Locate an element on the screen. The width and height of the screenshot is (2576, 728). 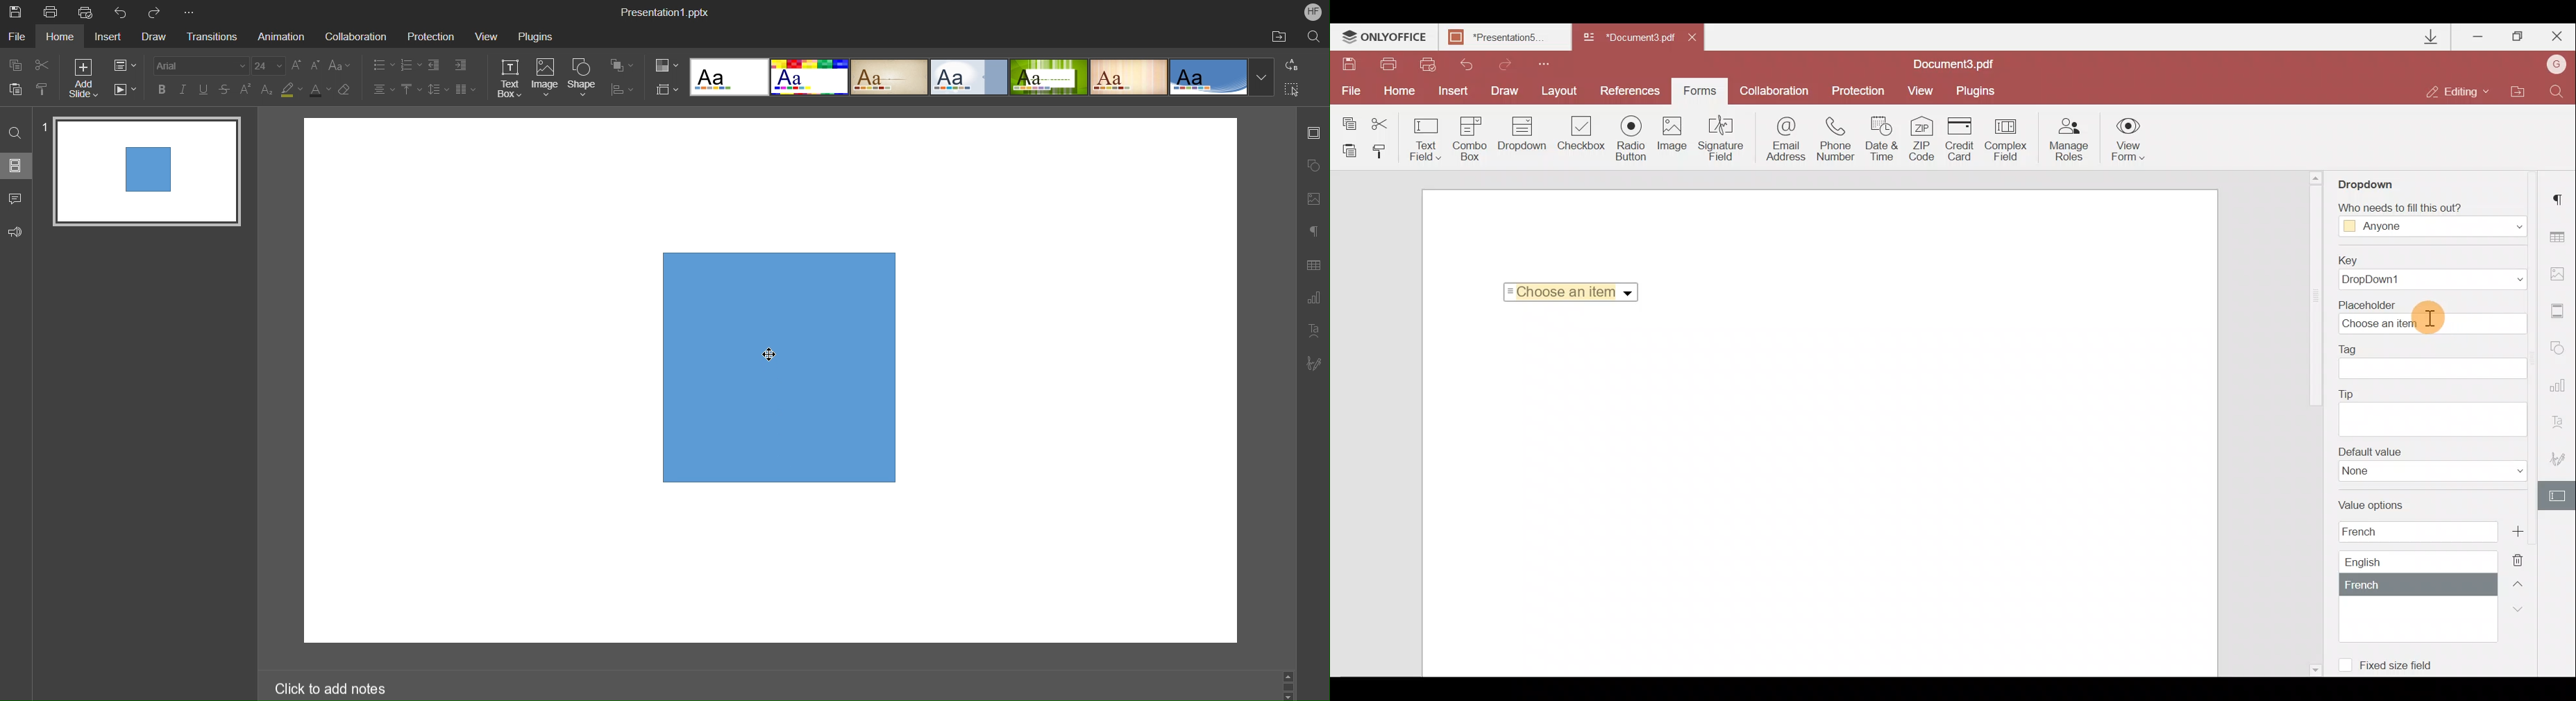
Find is located at coordinates (16, 133).